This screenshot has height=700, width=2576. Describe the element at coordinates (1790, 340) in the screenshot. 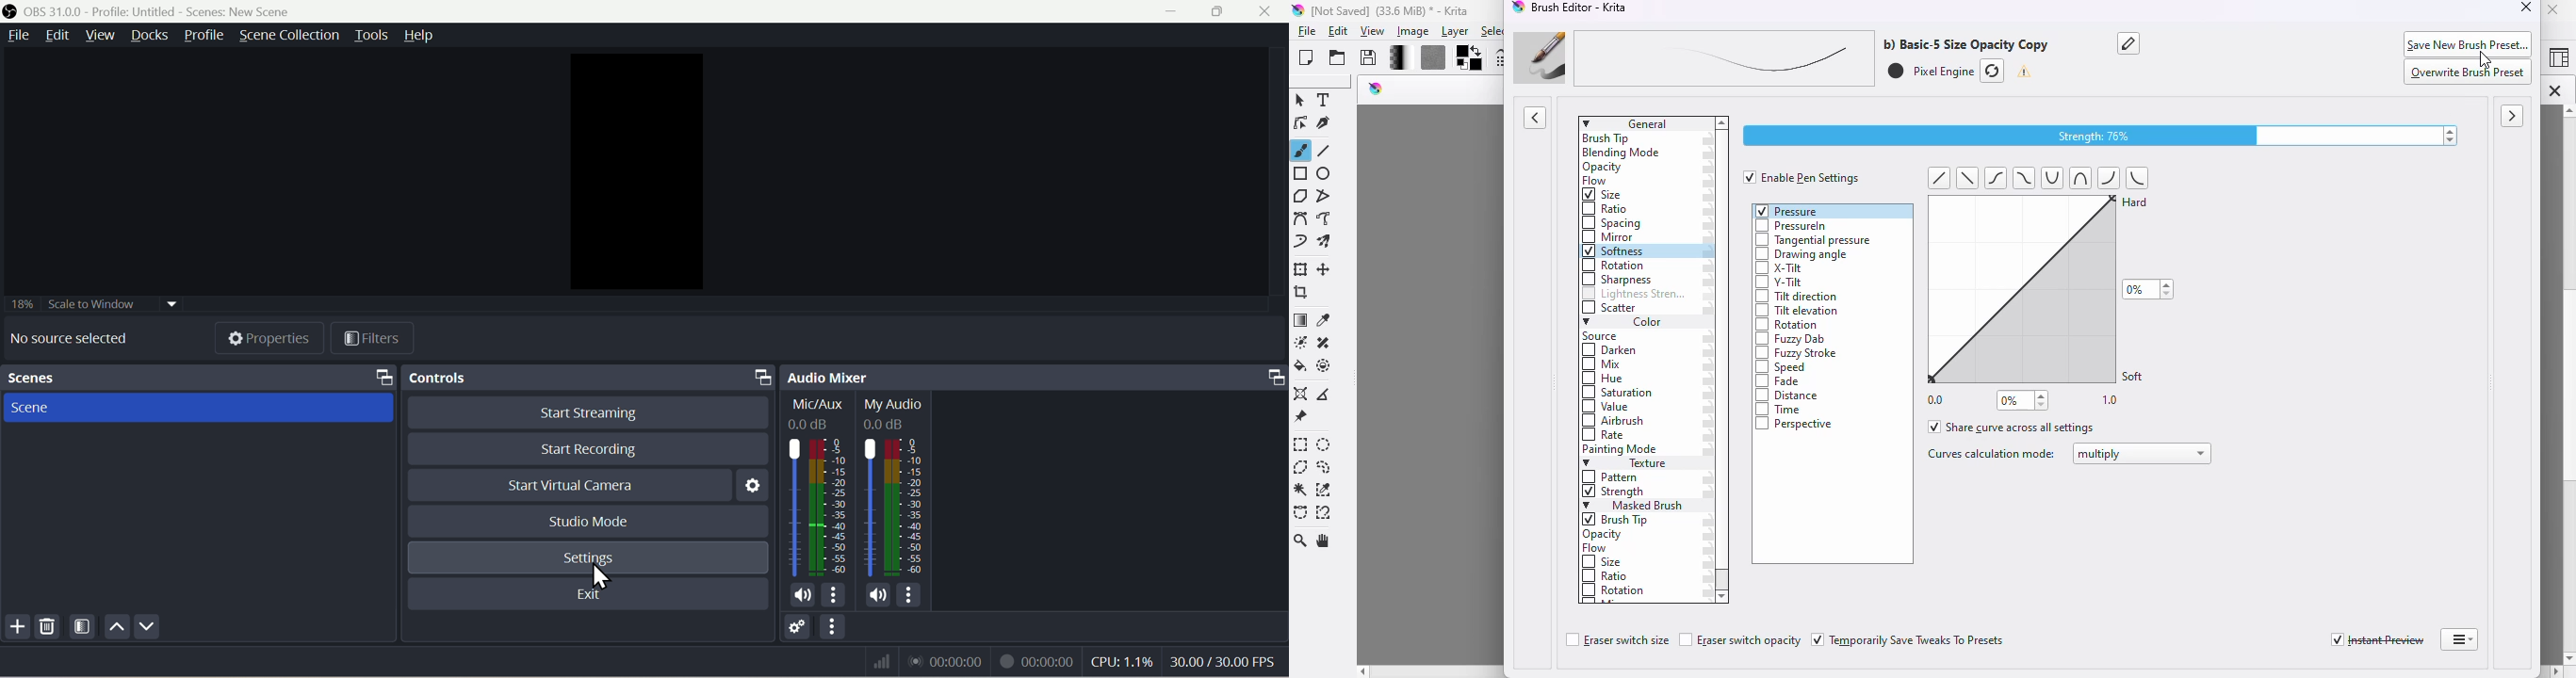

I see `fuzzy dab` at that location.